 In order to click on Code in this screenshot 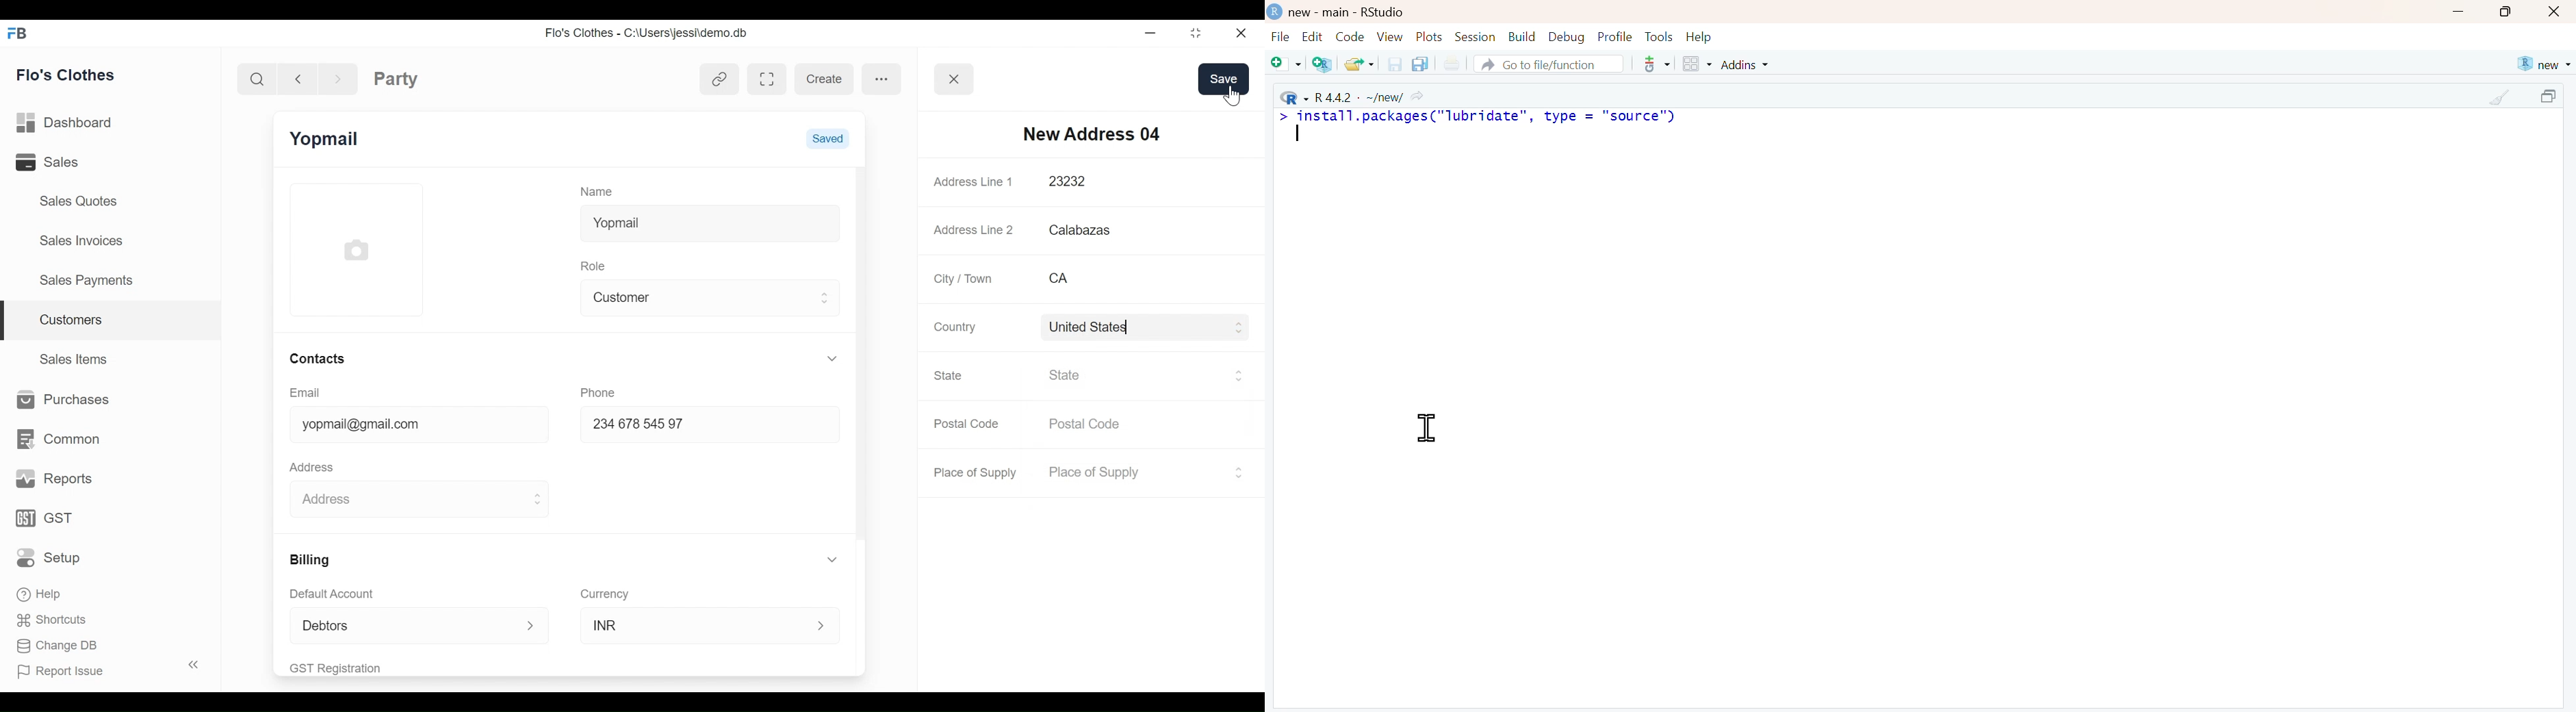, I will do `click(1348, 36)`.